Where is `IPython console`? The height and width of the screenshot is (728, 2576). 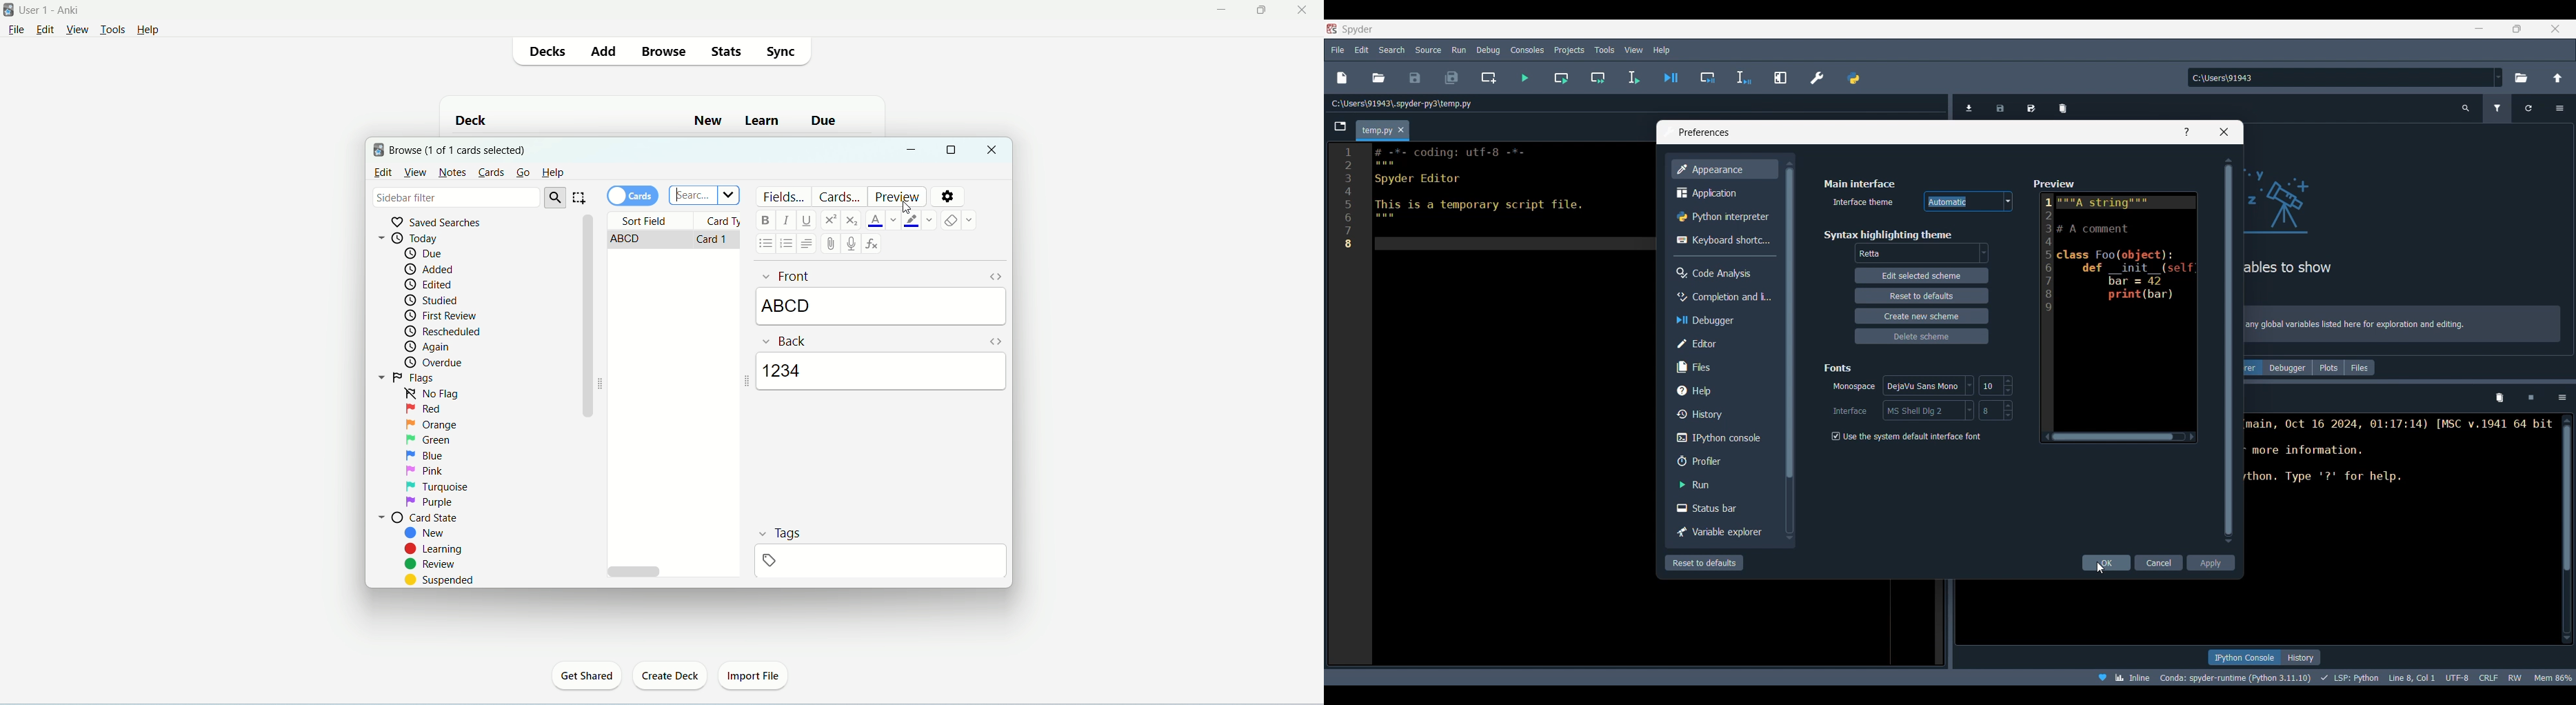
IPython console is located at coordinates (2244, 657).